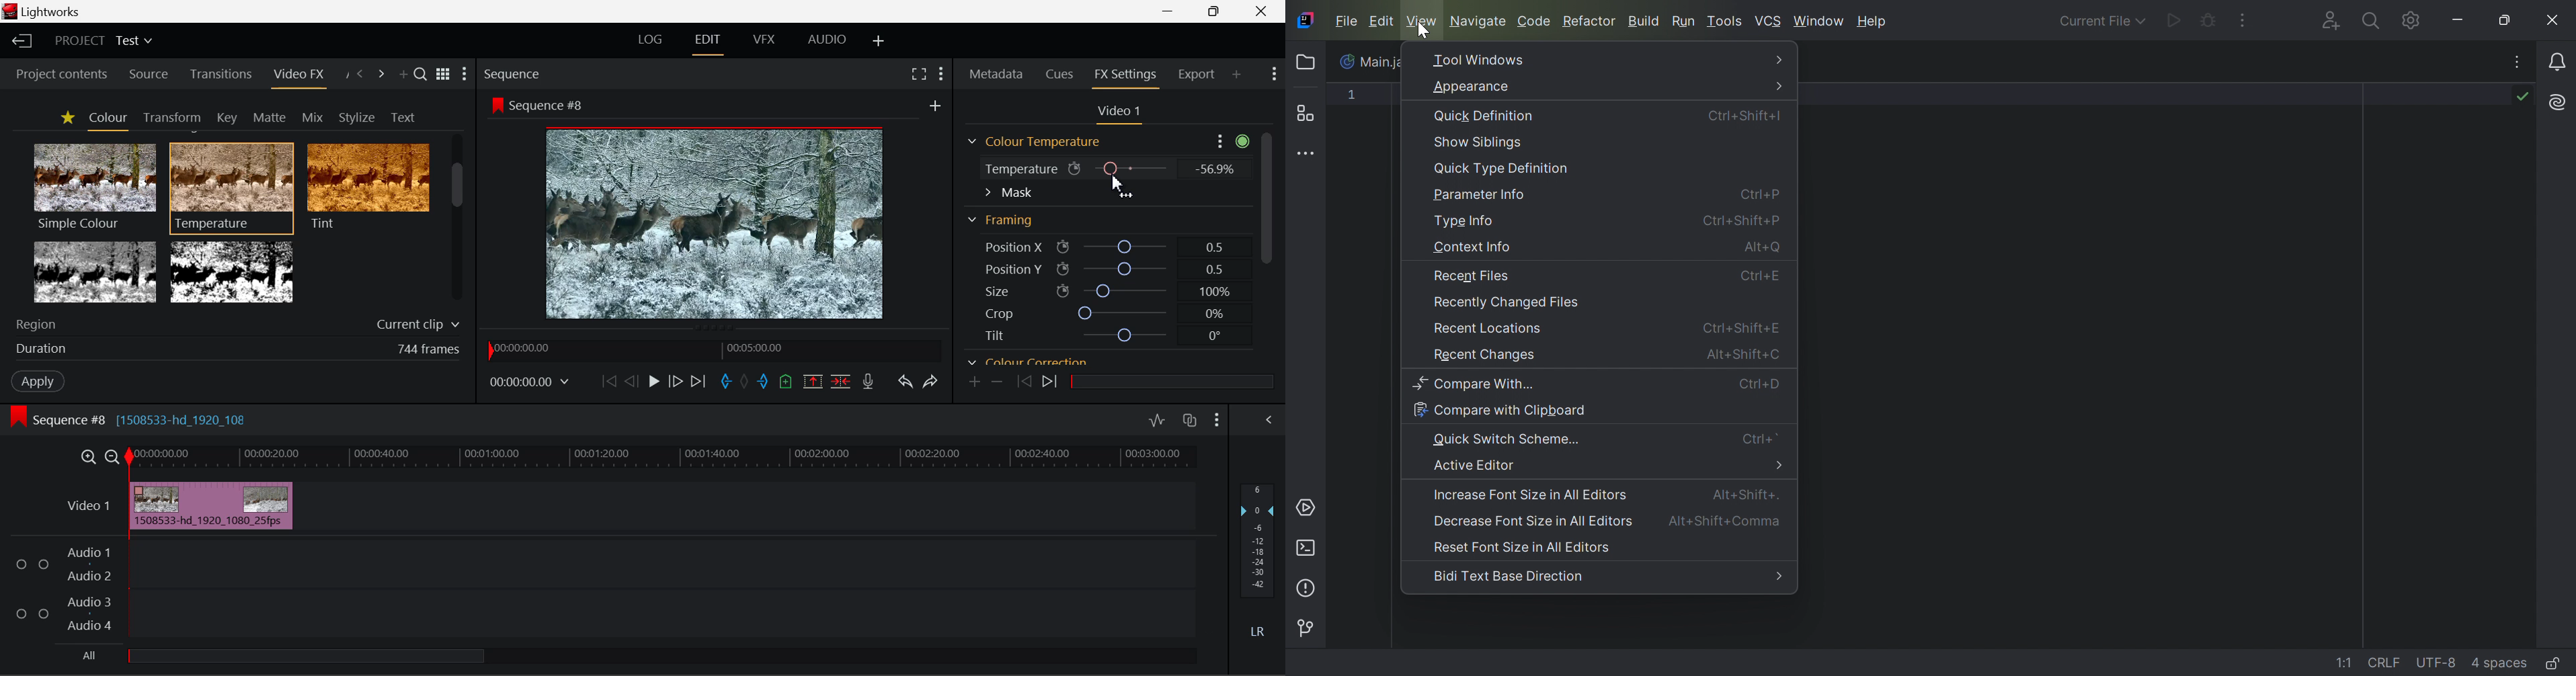 Image resolution: width=2576 pixels, height=700 pixels. What do you see at coordinates (1216, 271) in the screenshot?
I see `0.5` at bounding box center [1216, 271].